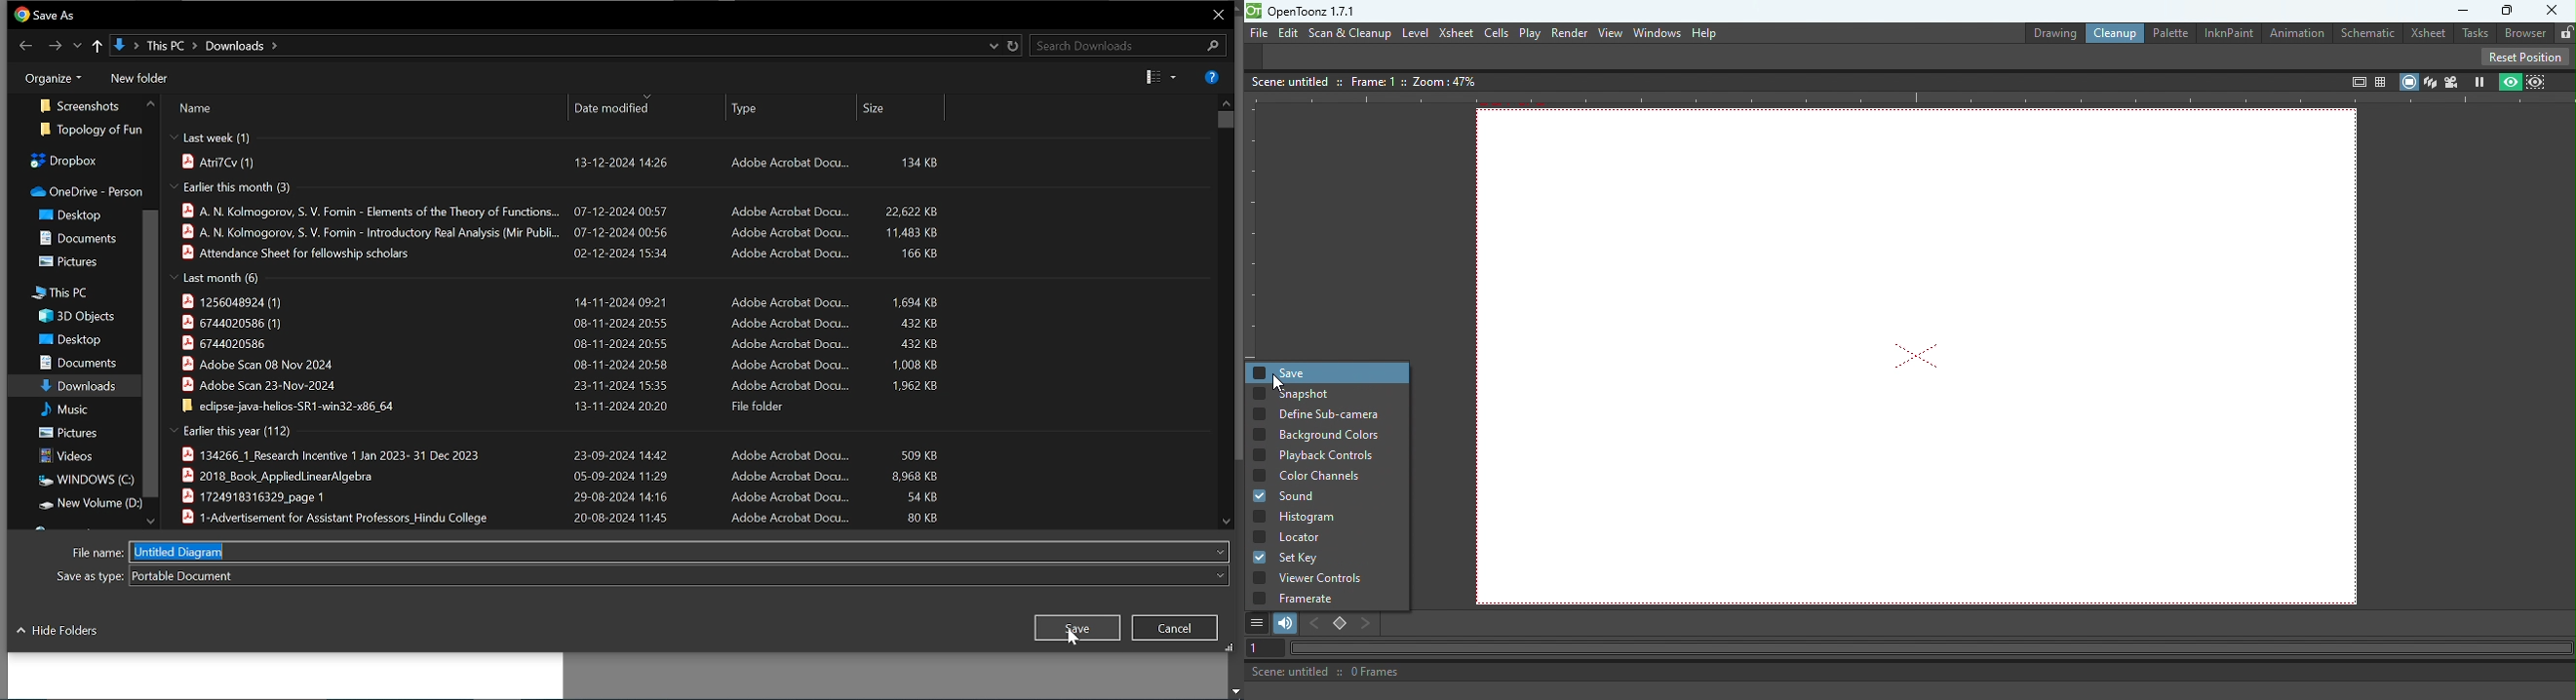  What do you see at coordinates (82, 107) in the screenshot?
I see `screenshots` at bounding box center [82, 107].